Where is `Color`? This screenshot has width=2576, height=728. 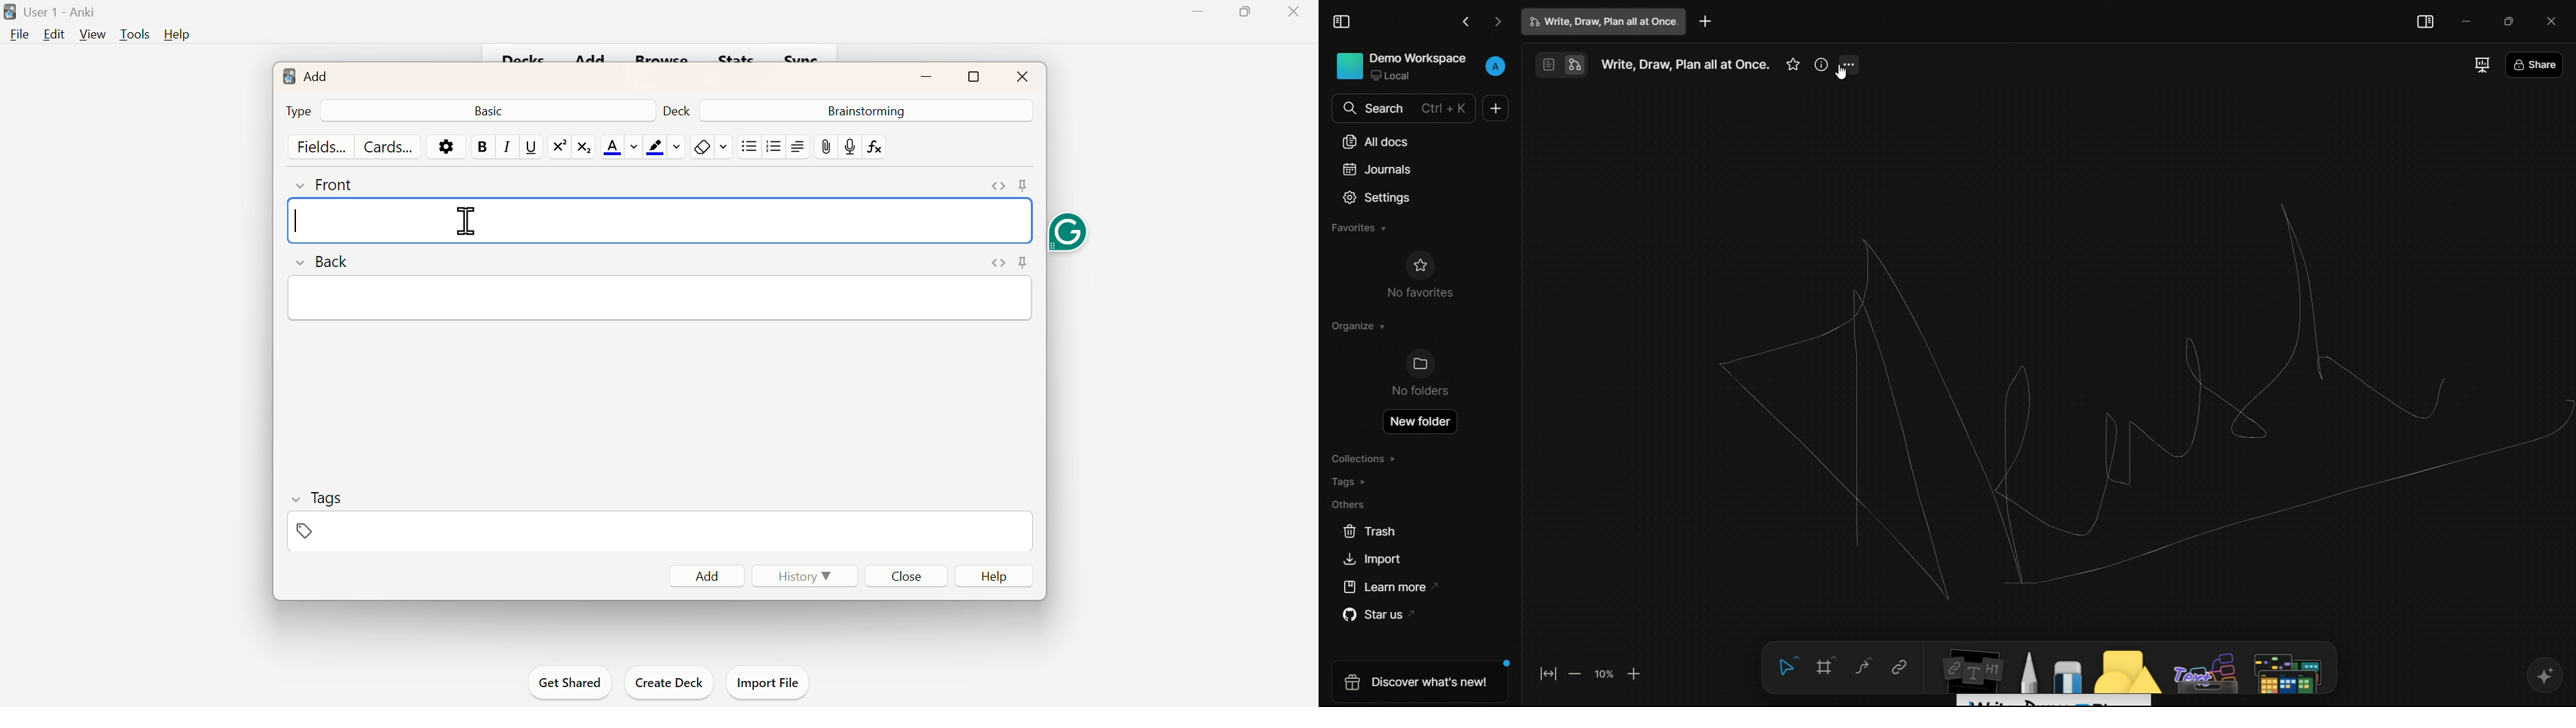
Color is located at coordinates (663, 146).